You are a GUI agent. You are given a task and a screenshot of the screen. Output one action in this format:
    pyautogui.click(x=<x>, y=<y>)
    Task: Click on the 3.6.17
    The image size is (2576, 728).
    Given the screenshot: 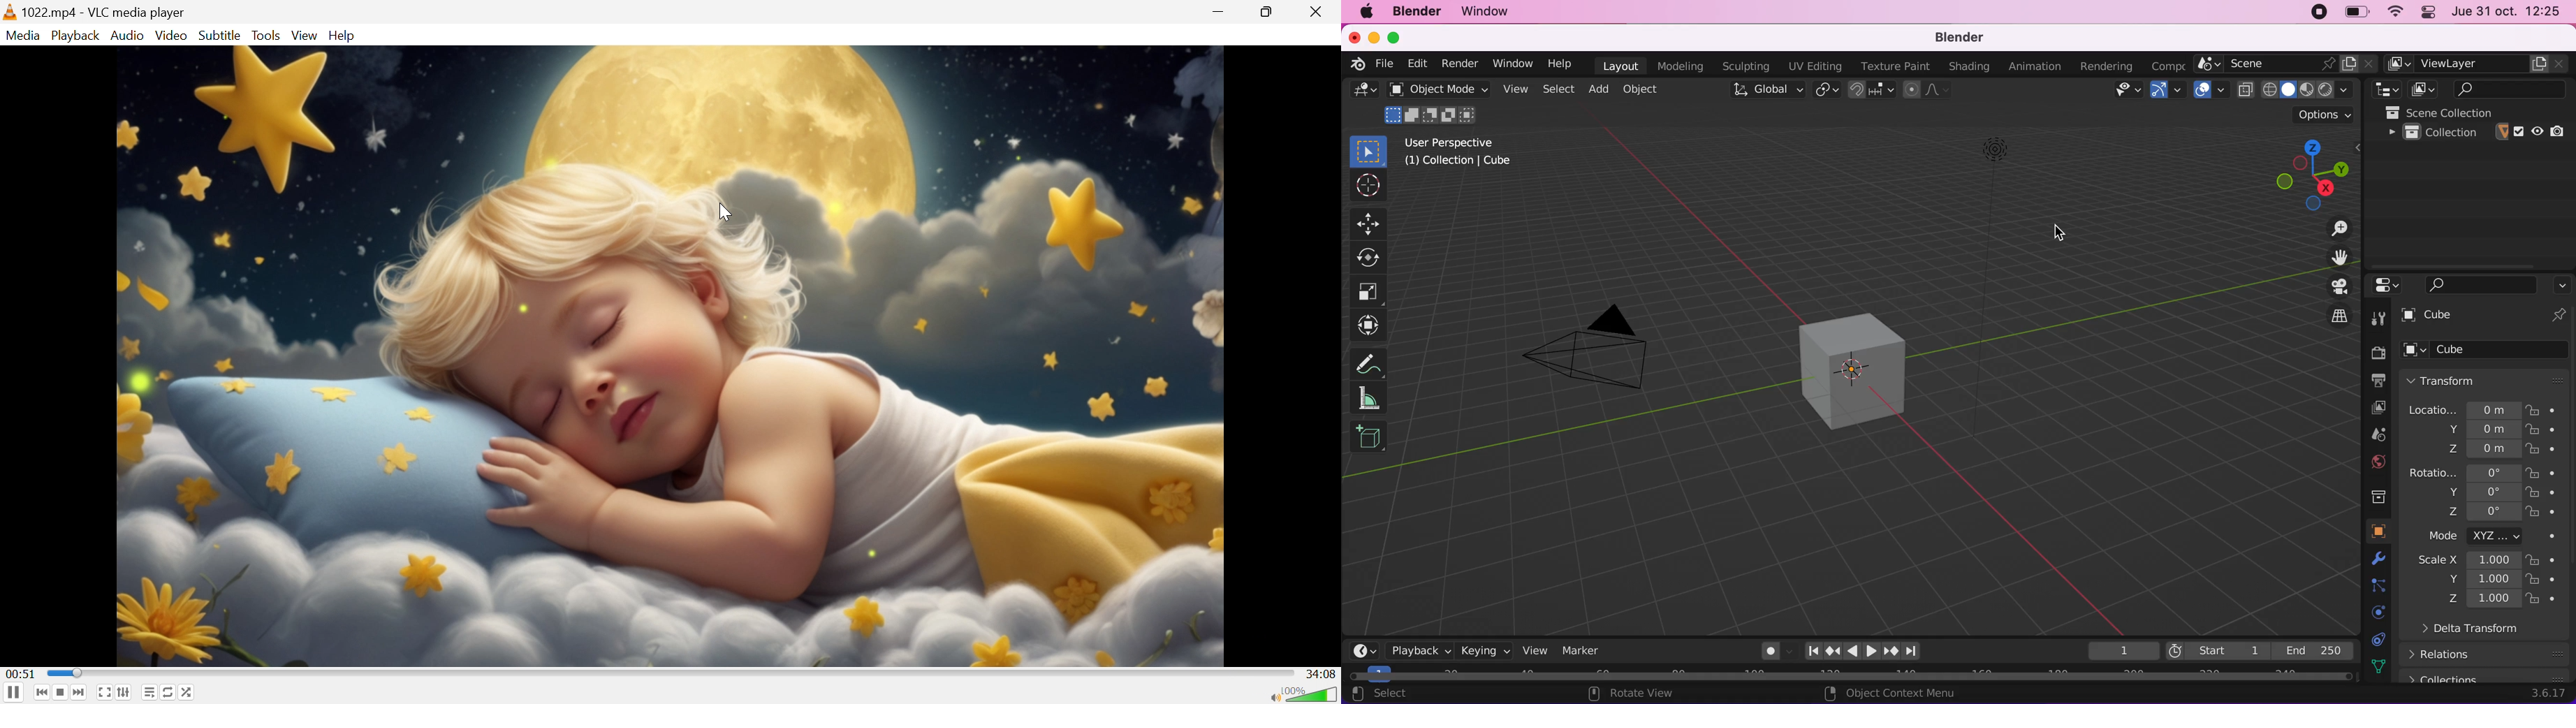 What is the action you would take?
    pyautogui.click(x=2546, y=694)
    